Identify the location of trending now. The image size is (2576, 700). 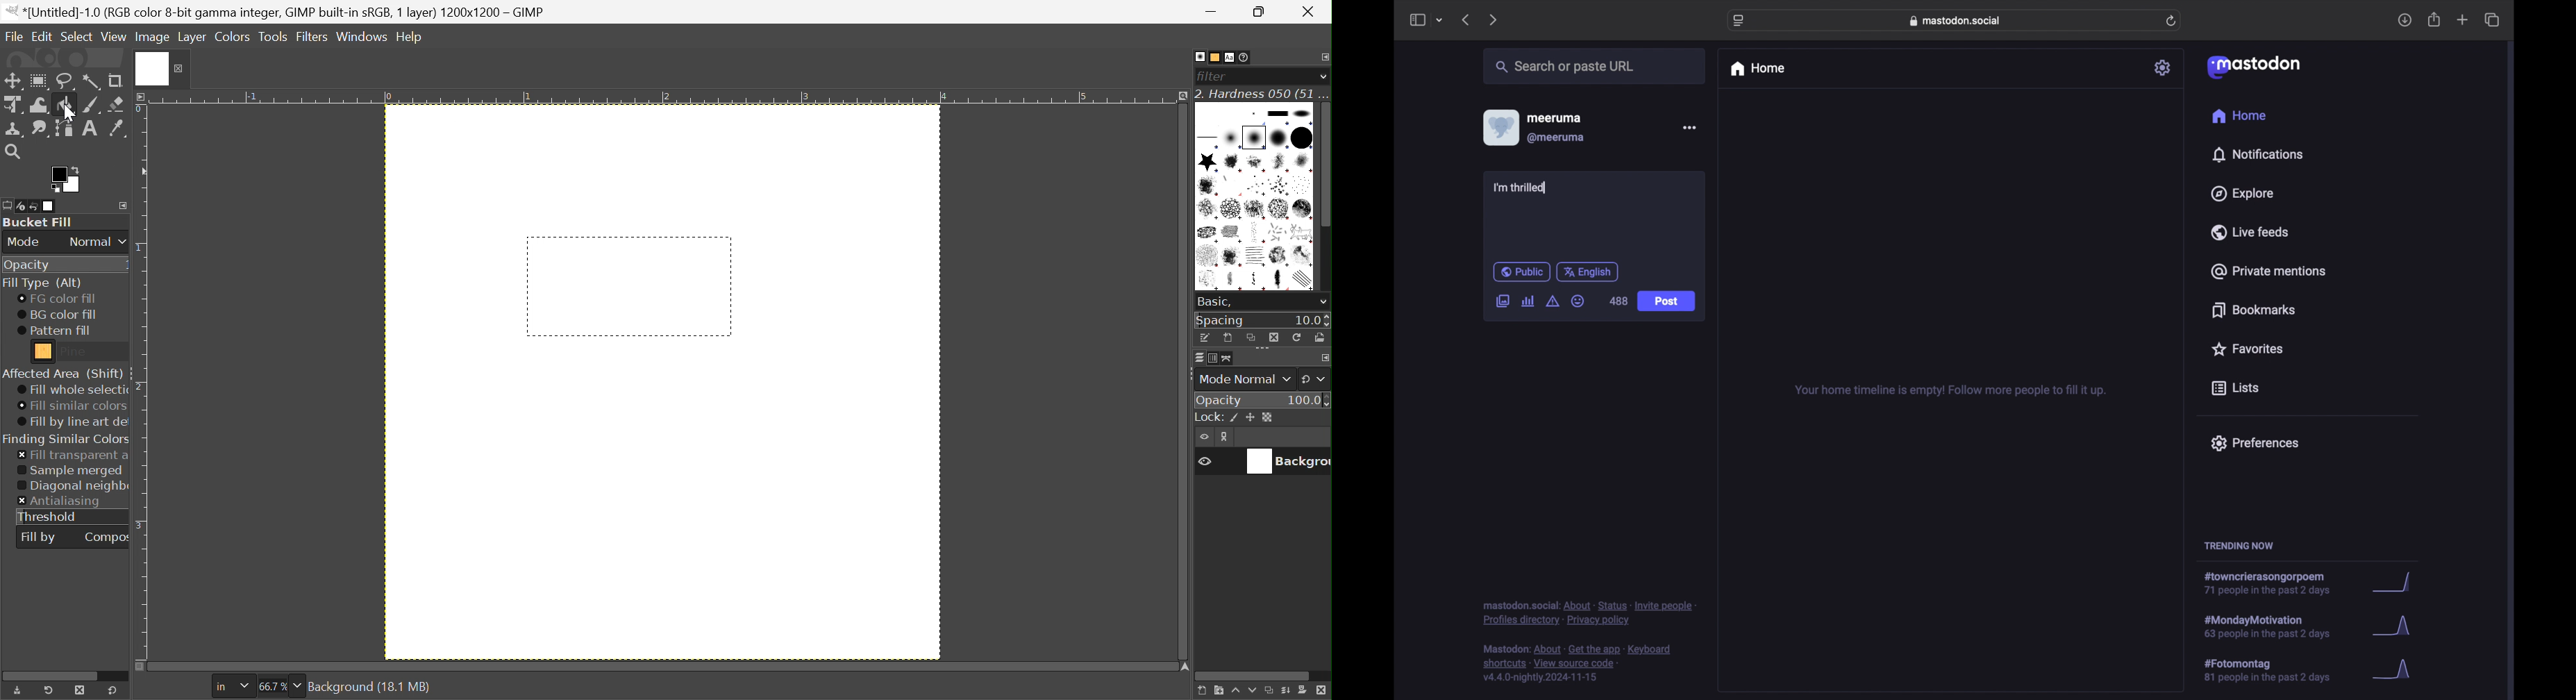
(2238, 546).